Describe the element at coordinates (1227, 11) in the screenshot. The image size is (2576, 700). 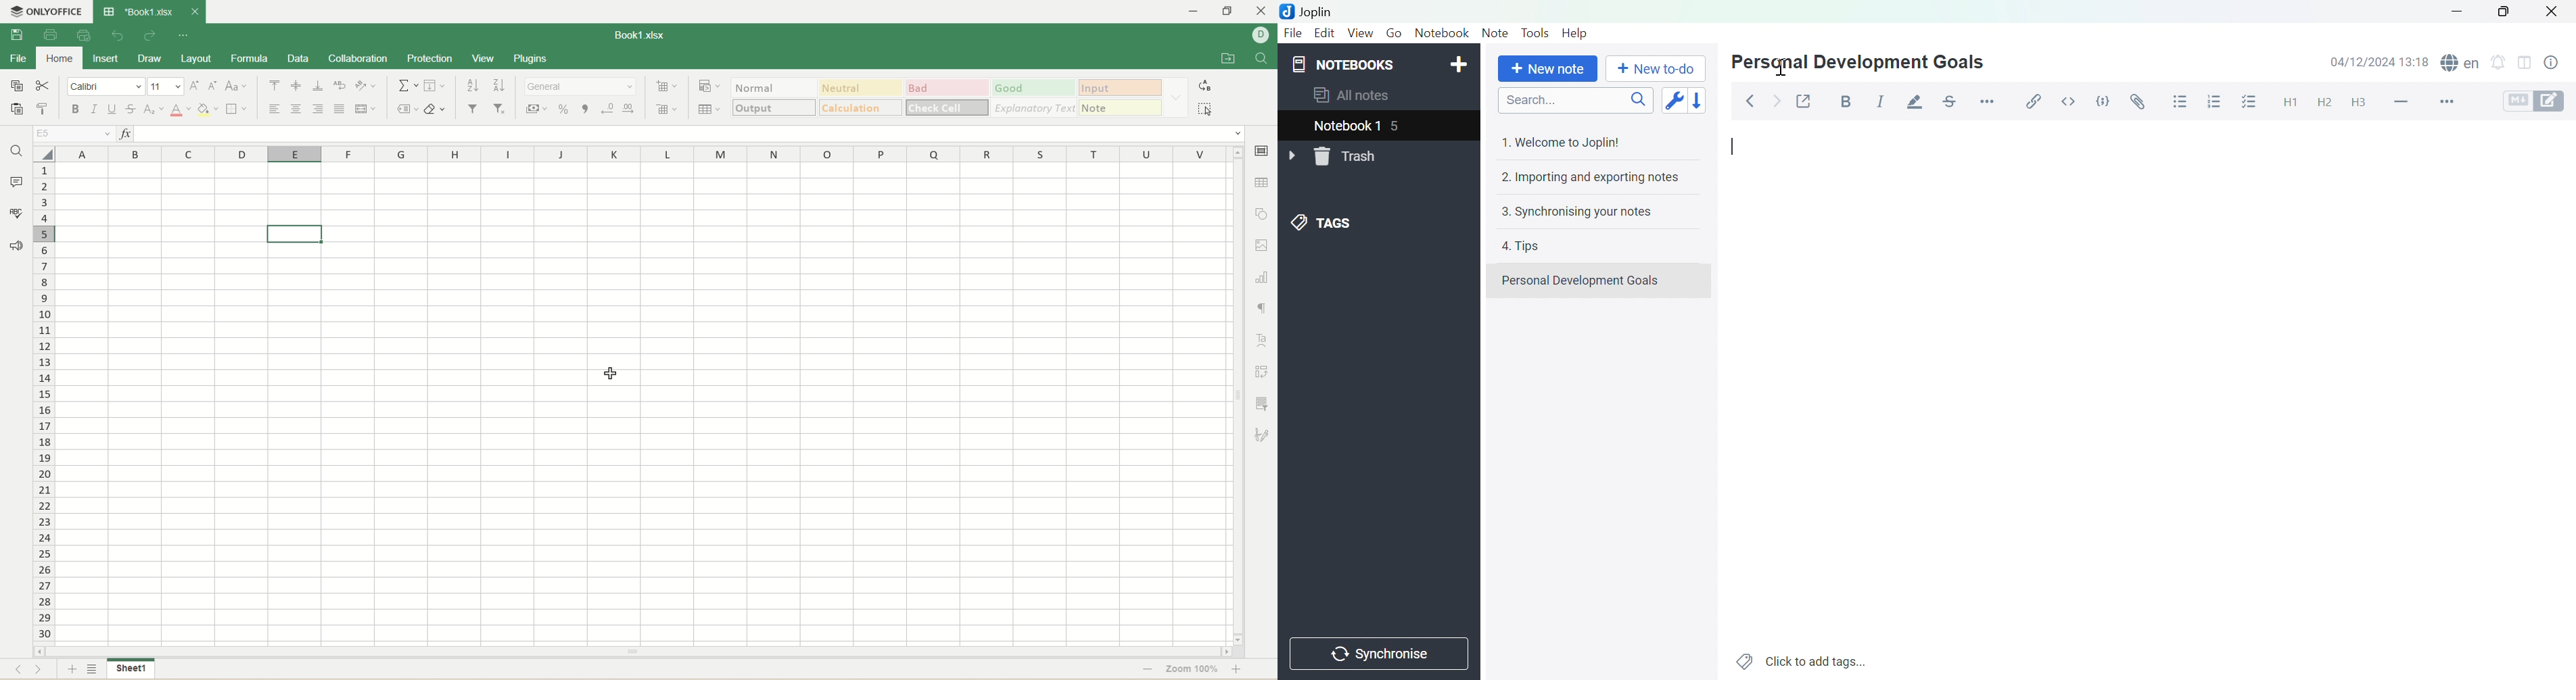
I see `maximize` at that location.